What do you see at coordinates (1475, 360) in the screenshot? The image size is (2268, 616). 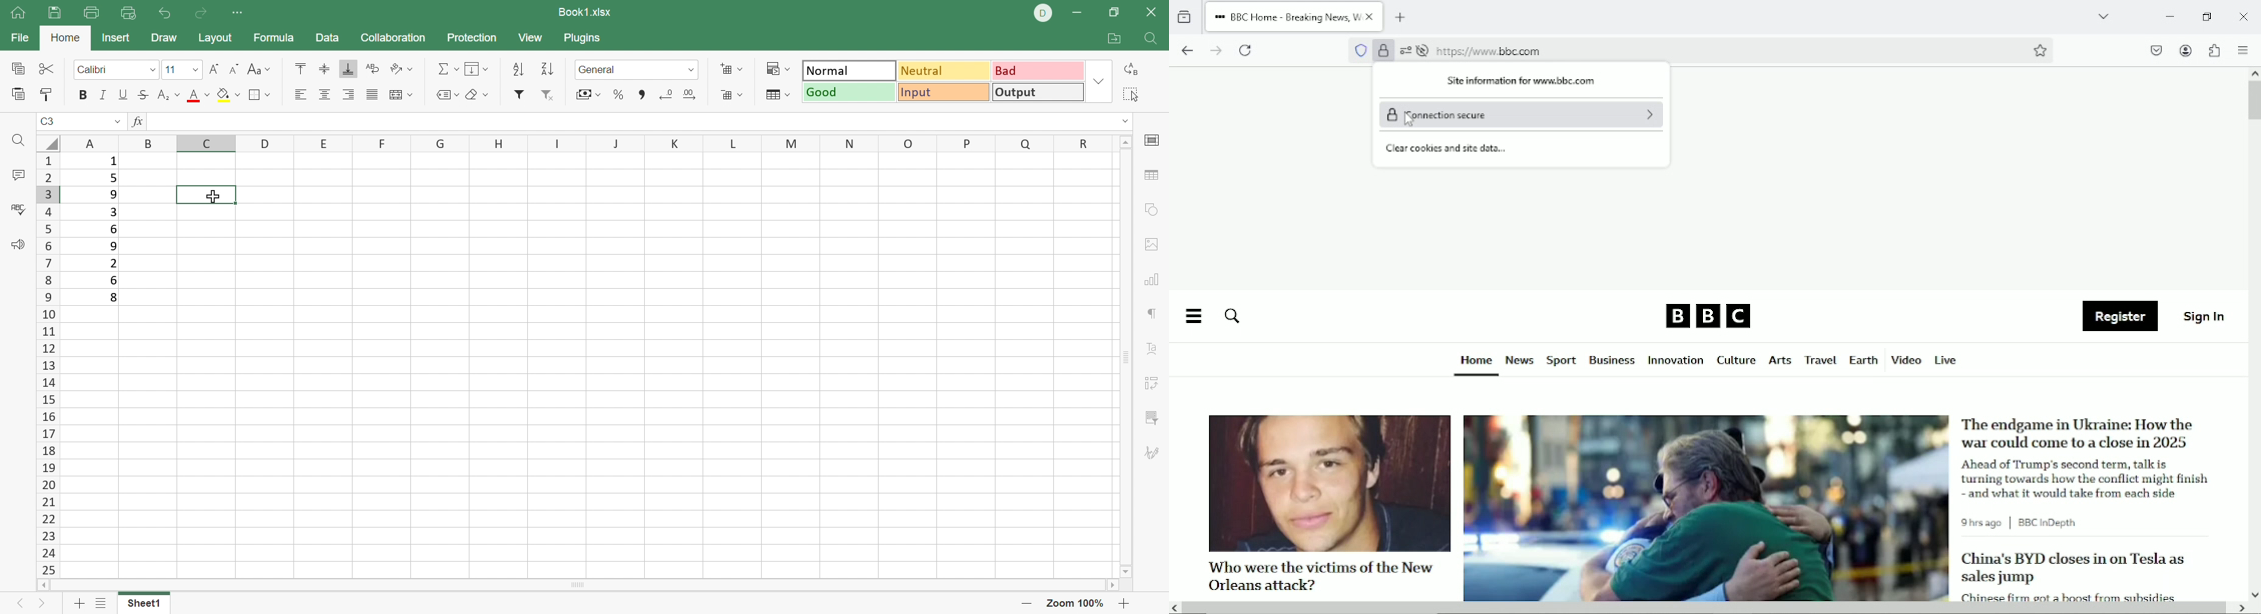 I see `Home` at bounding box center [1475, 360].